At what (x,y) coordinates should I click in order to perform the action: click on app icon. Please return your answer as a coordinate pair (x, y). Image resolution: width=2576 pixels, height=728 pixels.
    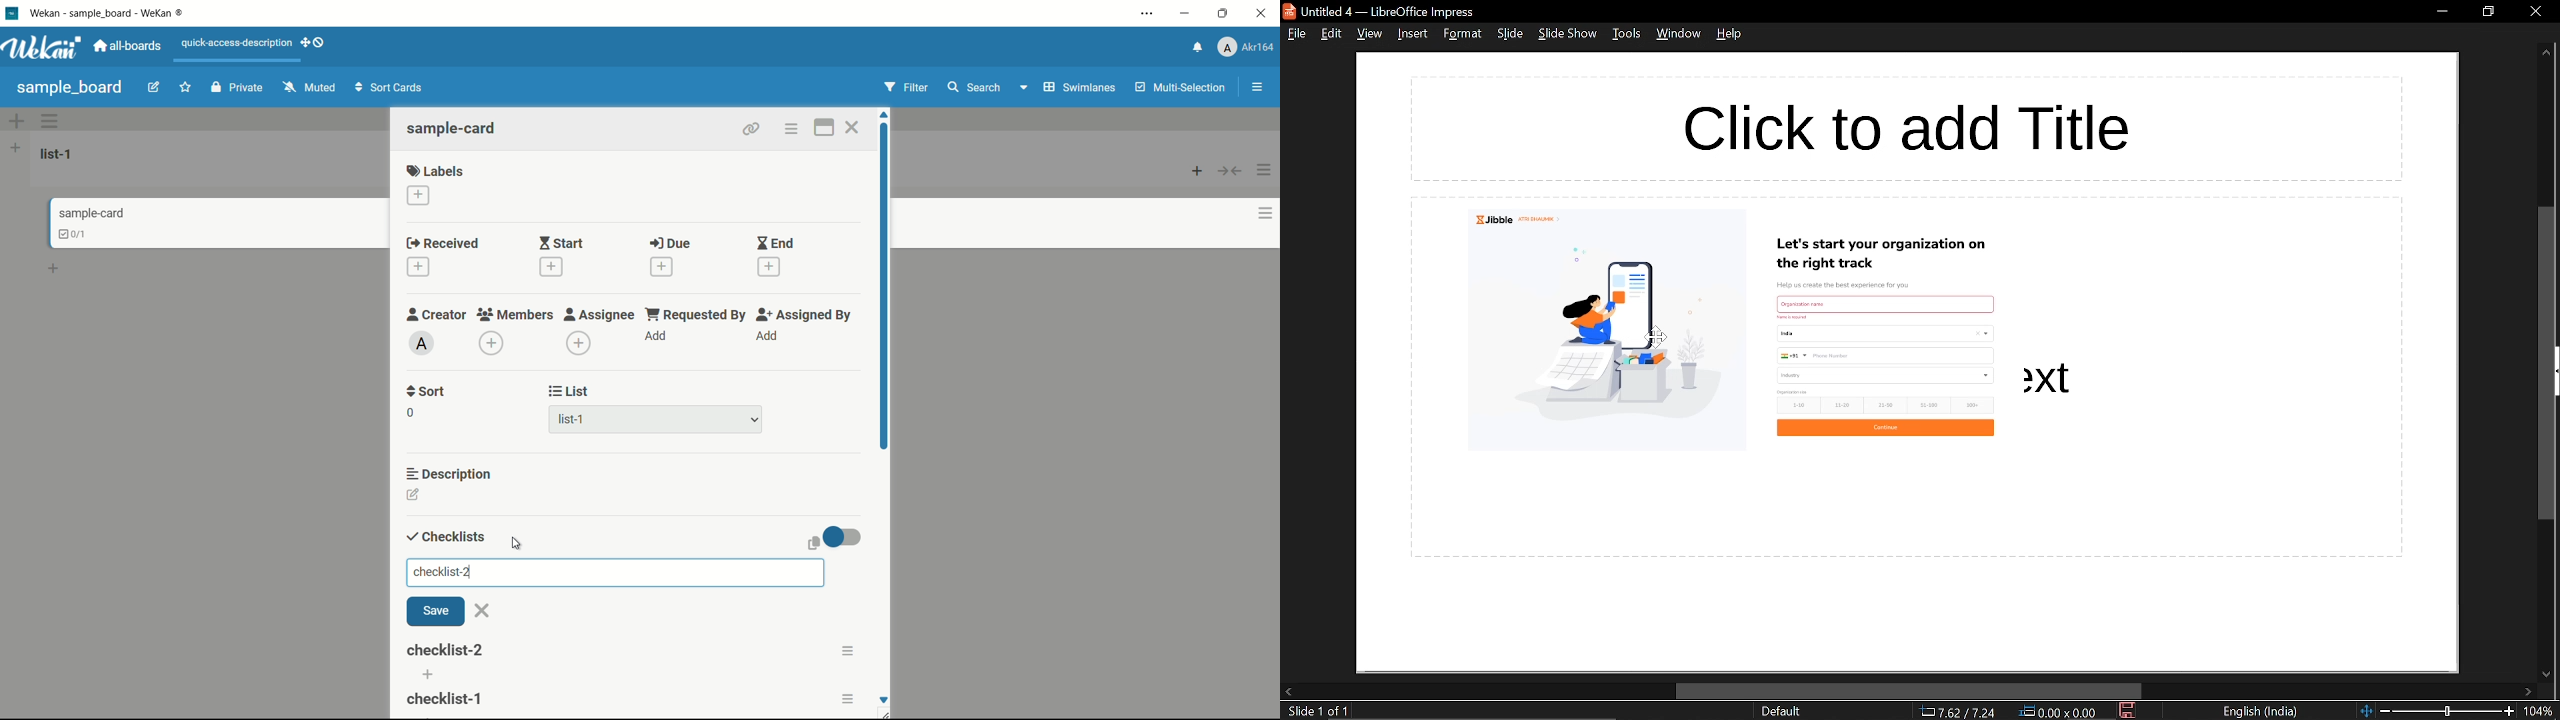
    Looking at the image, I should click on (11, 13).